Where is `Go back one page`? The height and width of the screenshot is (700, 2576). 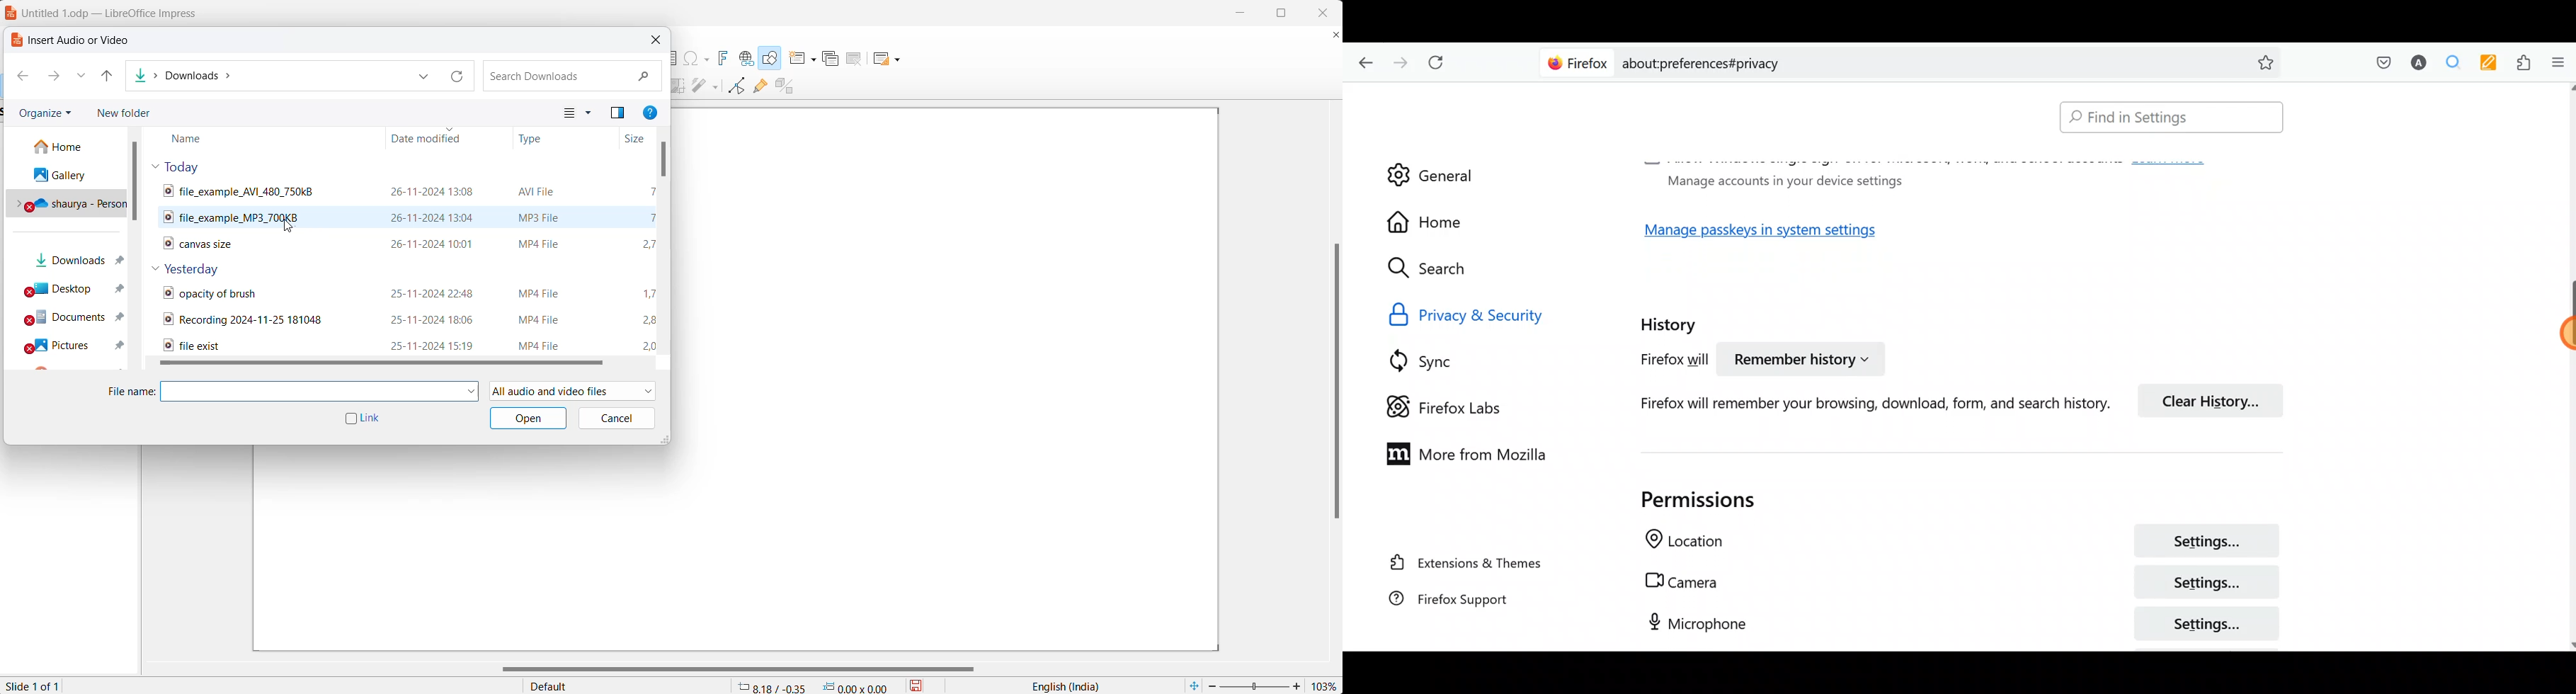 Go back one page is located at coordinates (1362, 61).